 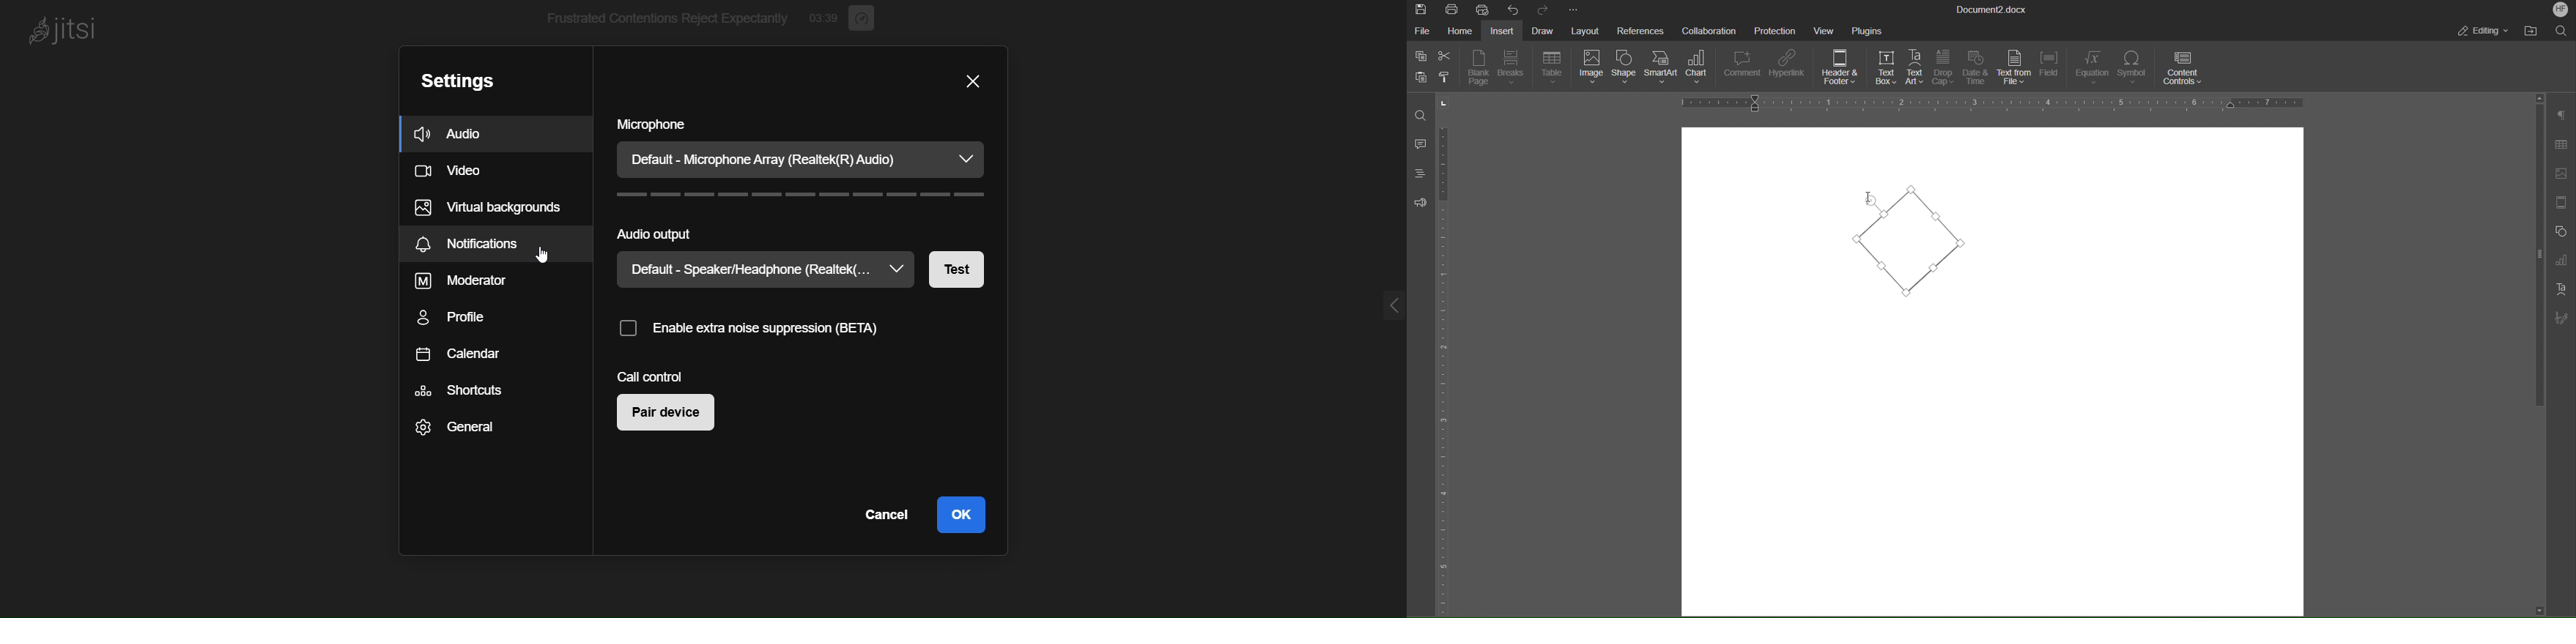 What do you see at coordinates (1910, 243) in the screenshot?
I see `Textbox rotated 45 degrees` at bounding box center [1910, 243].